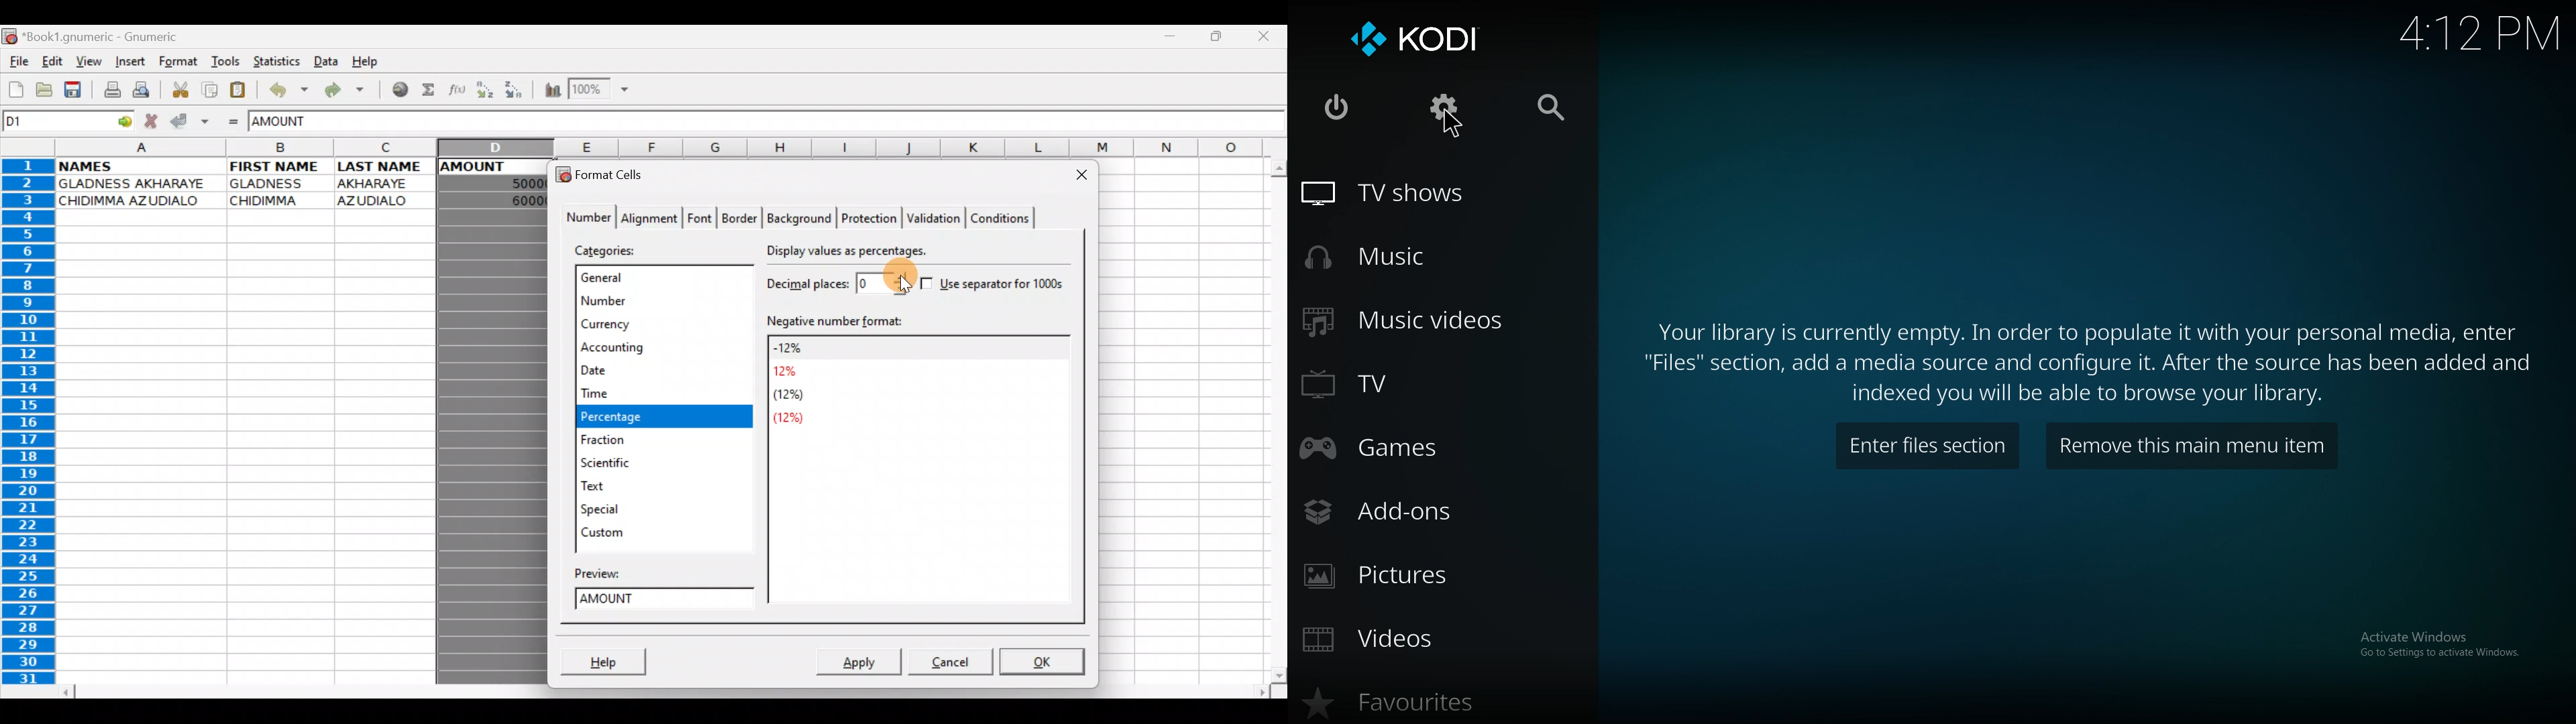  What do you see at coordinates (510, 182) in the screenshot?
I see `50000` at bounding box center [510, 182].